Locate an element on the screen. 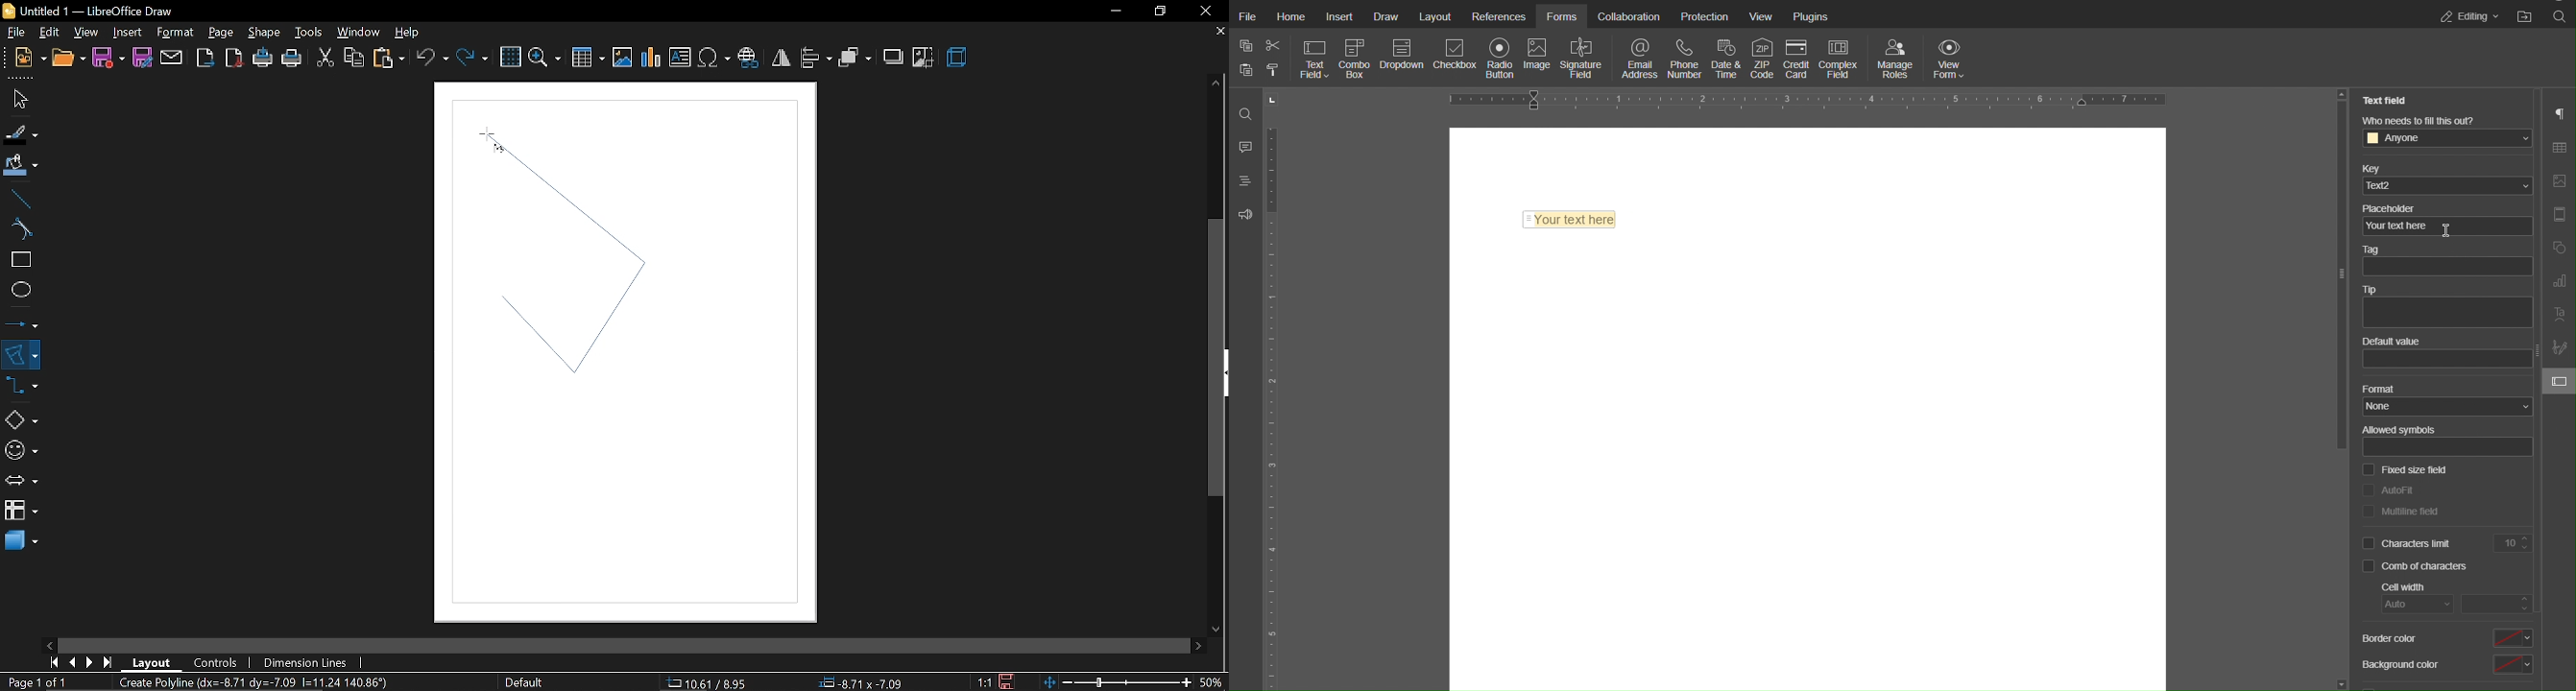 Image resolution: width=2576 pixels, height=700 pixels. Tip is located at coordinates (2447, 305).